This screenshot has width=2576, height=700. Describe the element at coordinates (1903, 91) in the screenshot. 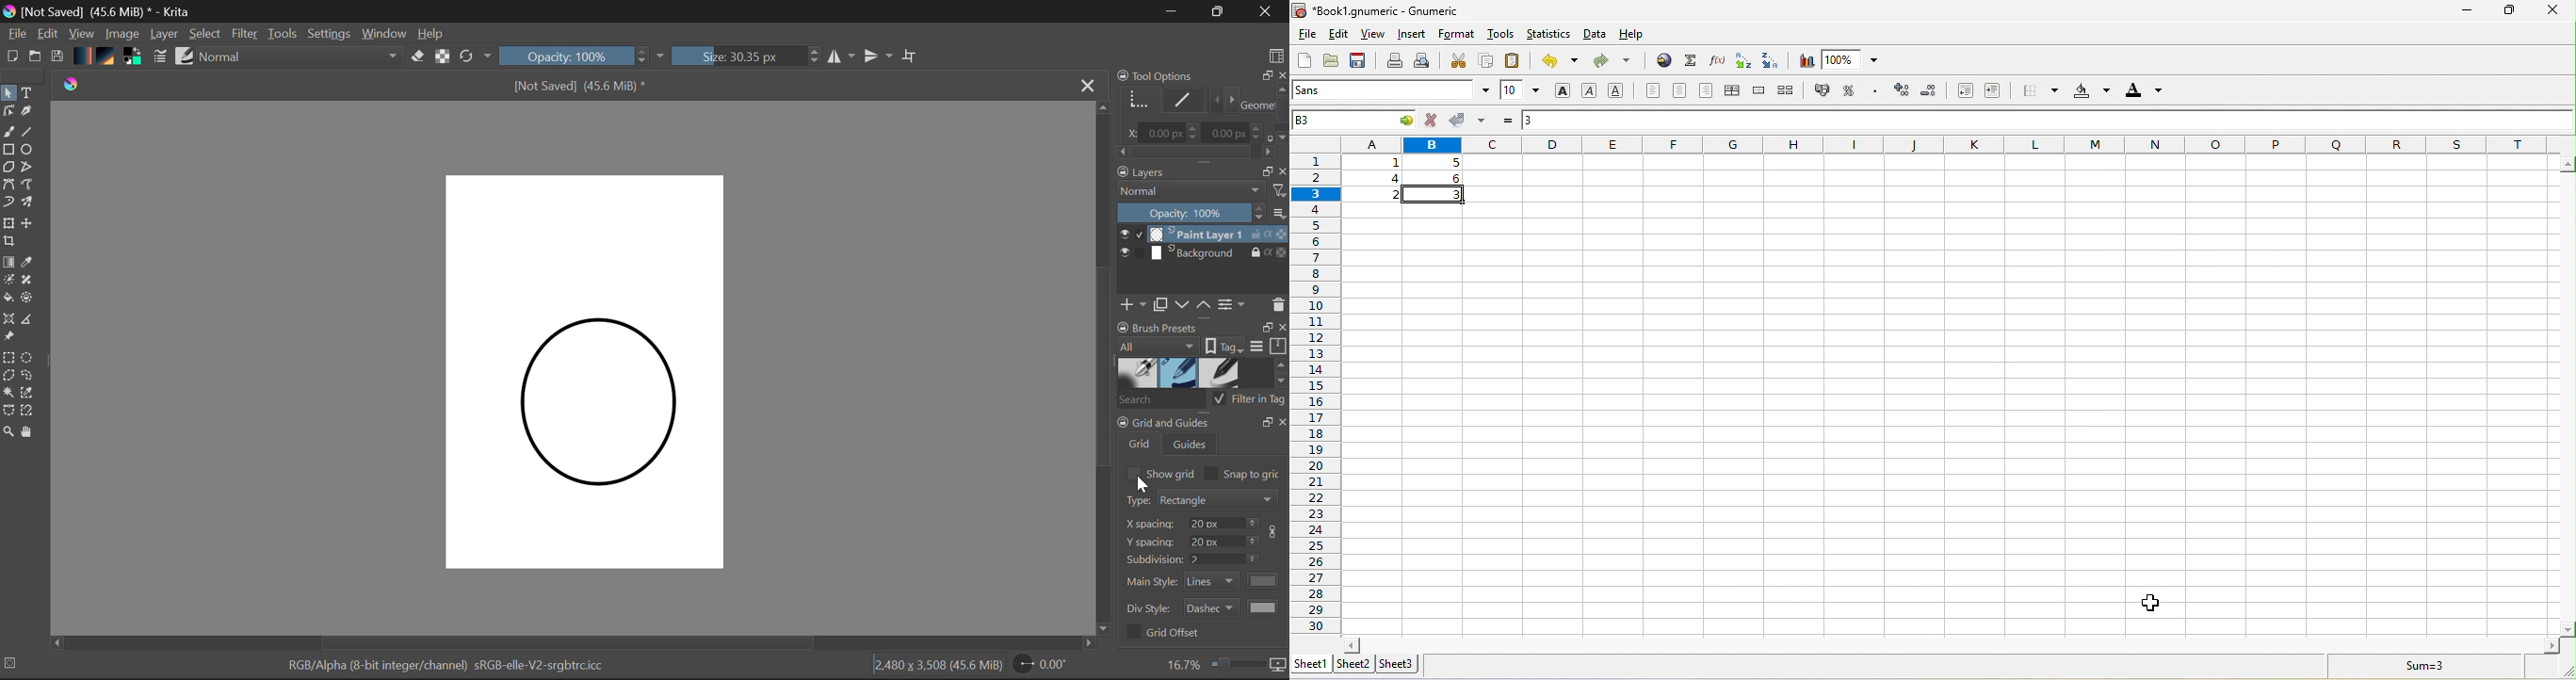

I see `increase the number` at that location.